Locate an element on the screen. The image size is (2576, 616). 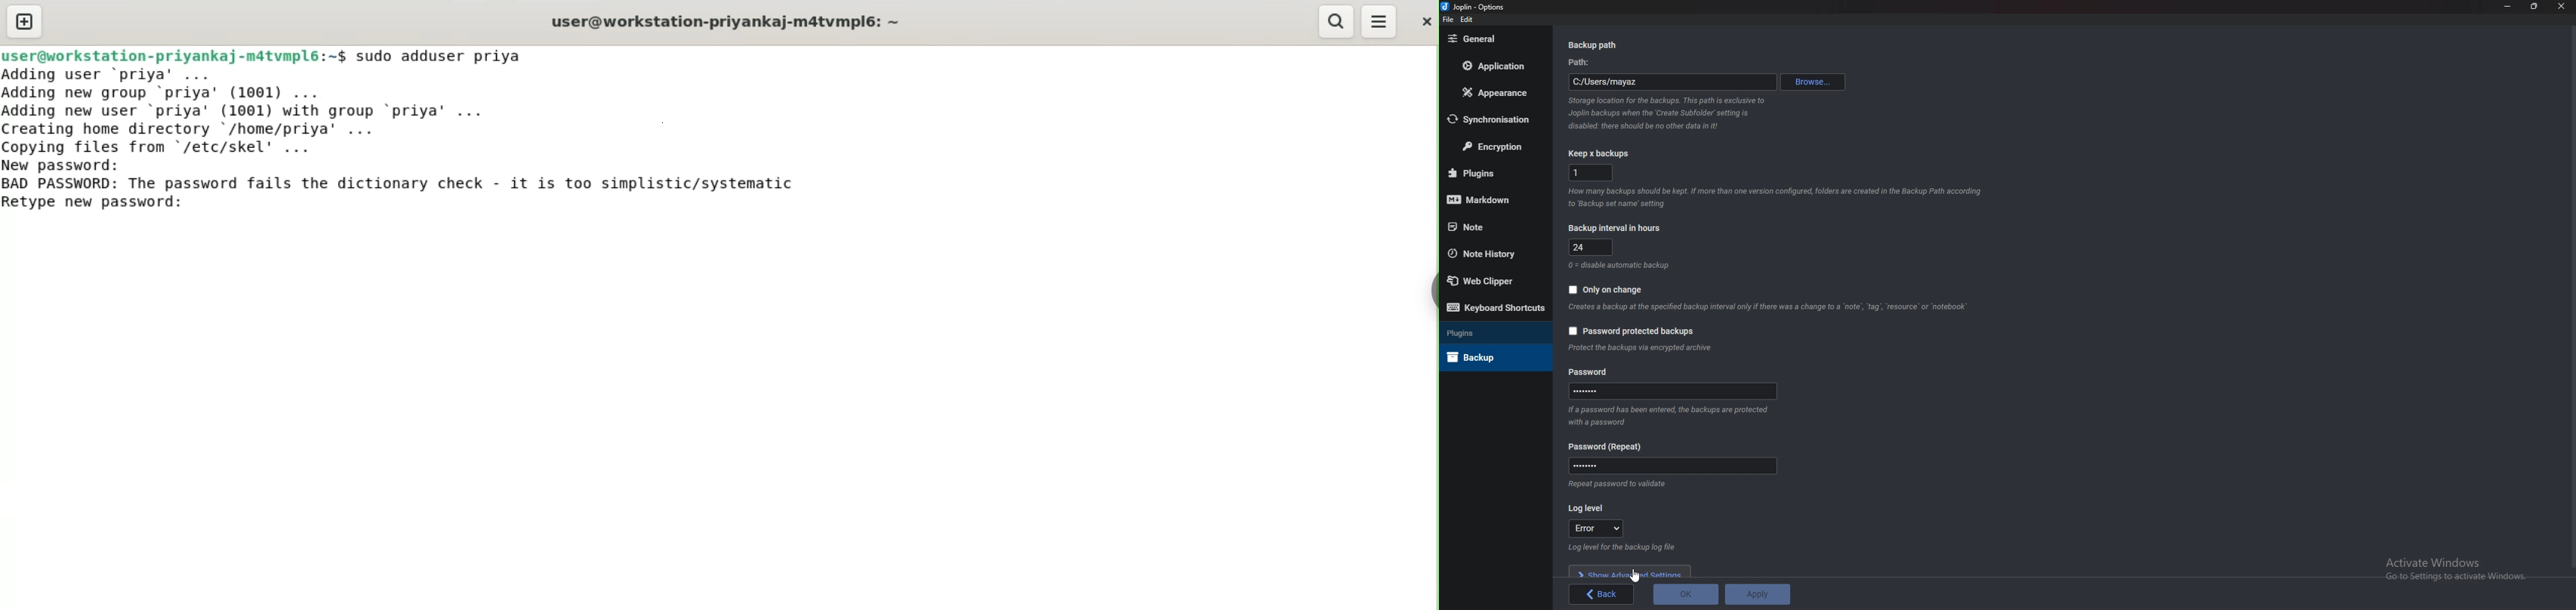
resize is located at coordinates (2535, 6).